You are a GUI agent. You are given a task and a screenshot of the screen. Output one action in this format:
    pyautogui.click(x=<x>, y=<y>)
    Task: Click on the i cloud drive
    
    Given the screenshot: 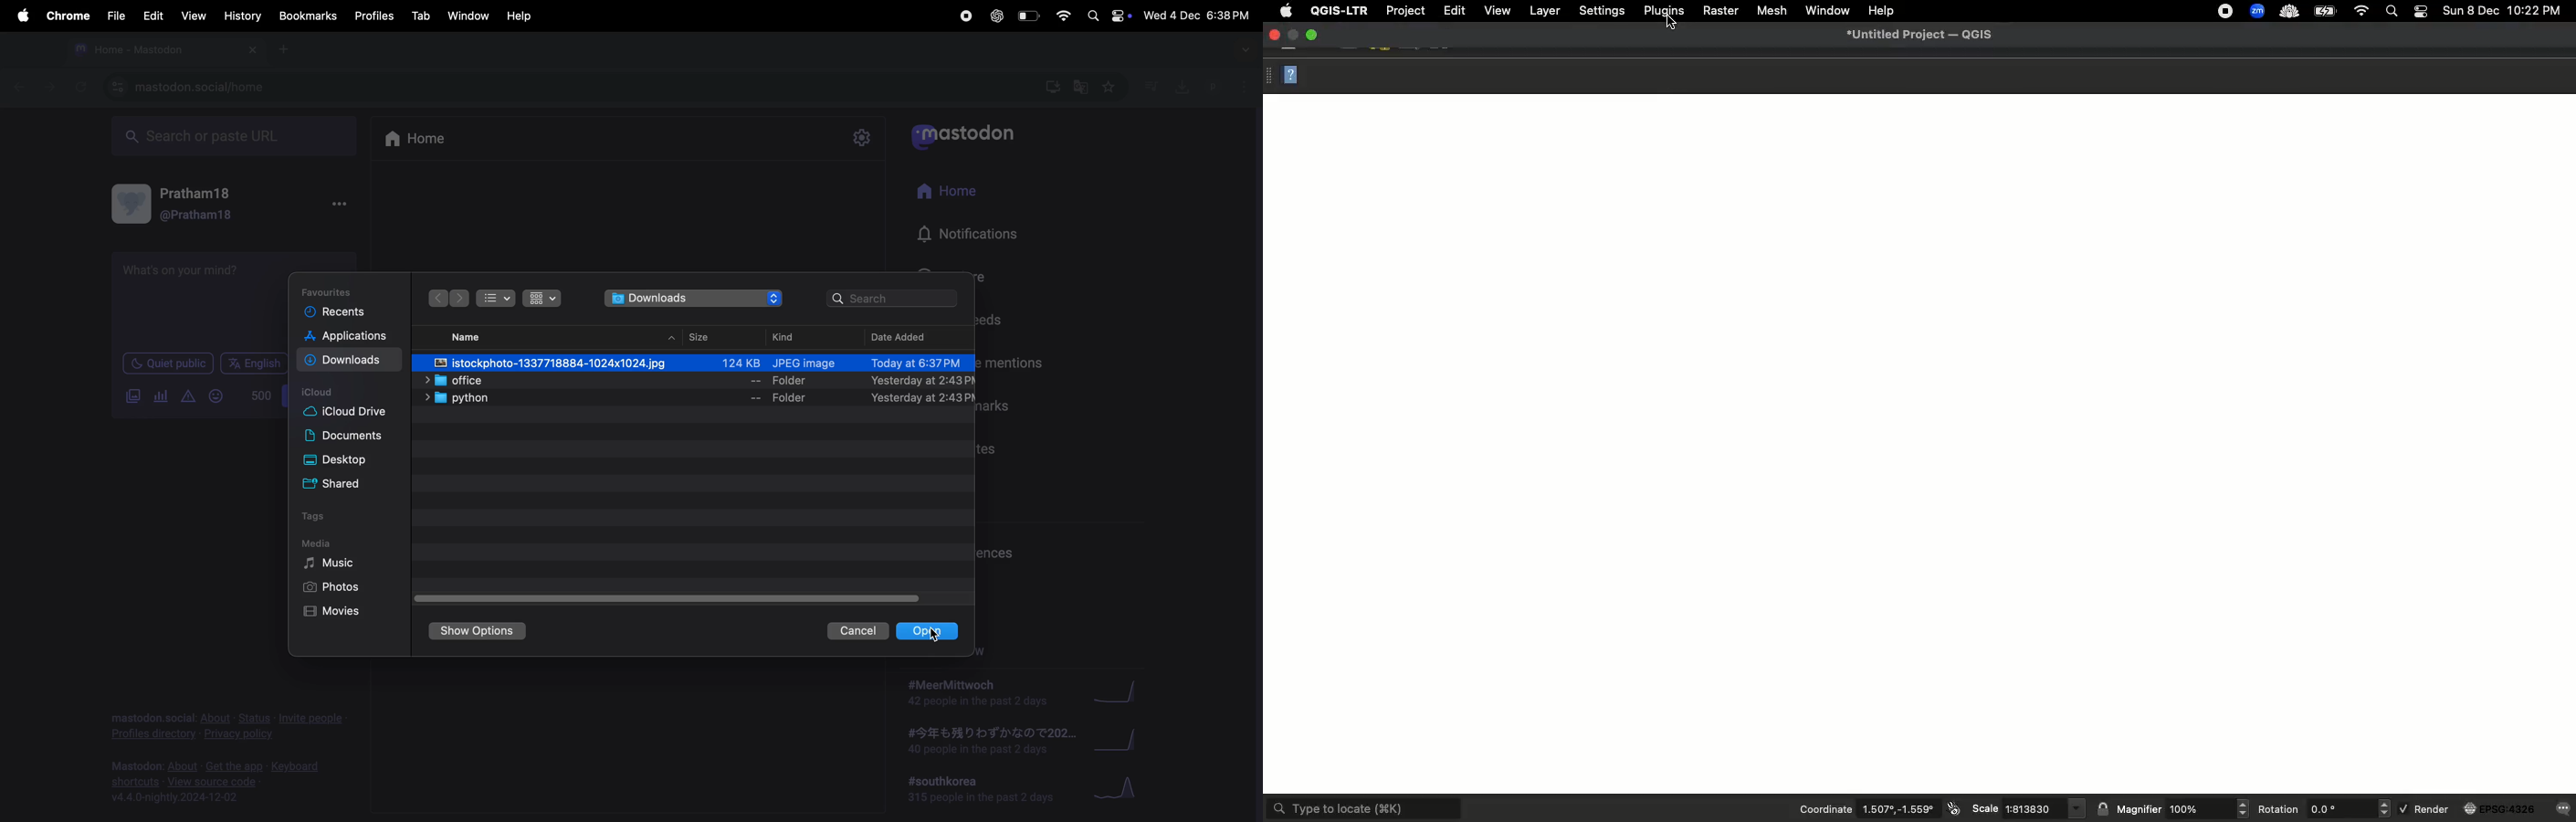 What is the action you would take?
    pyautogui.click(x=352, y=414)
    